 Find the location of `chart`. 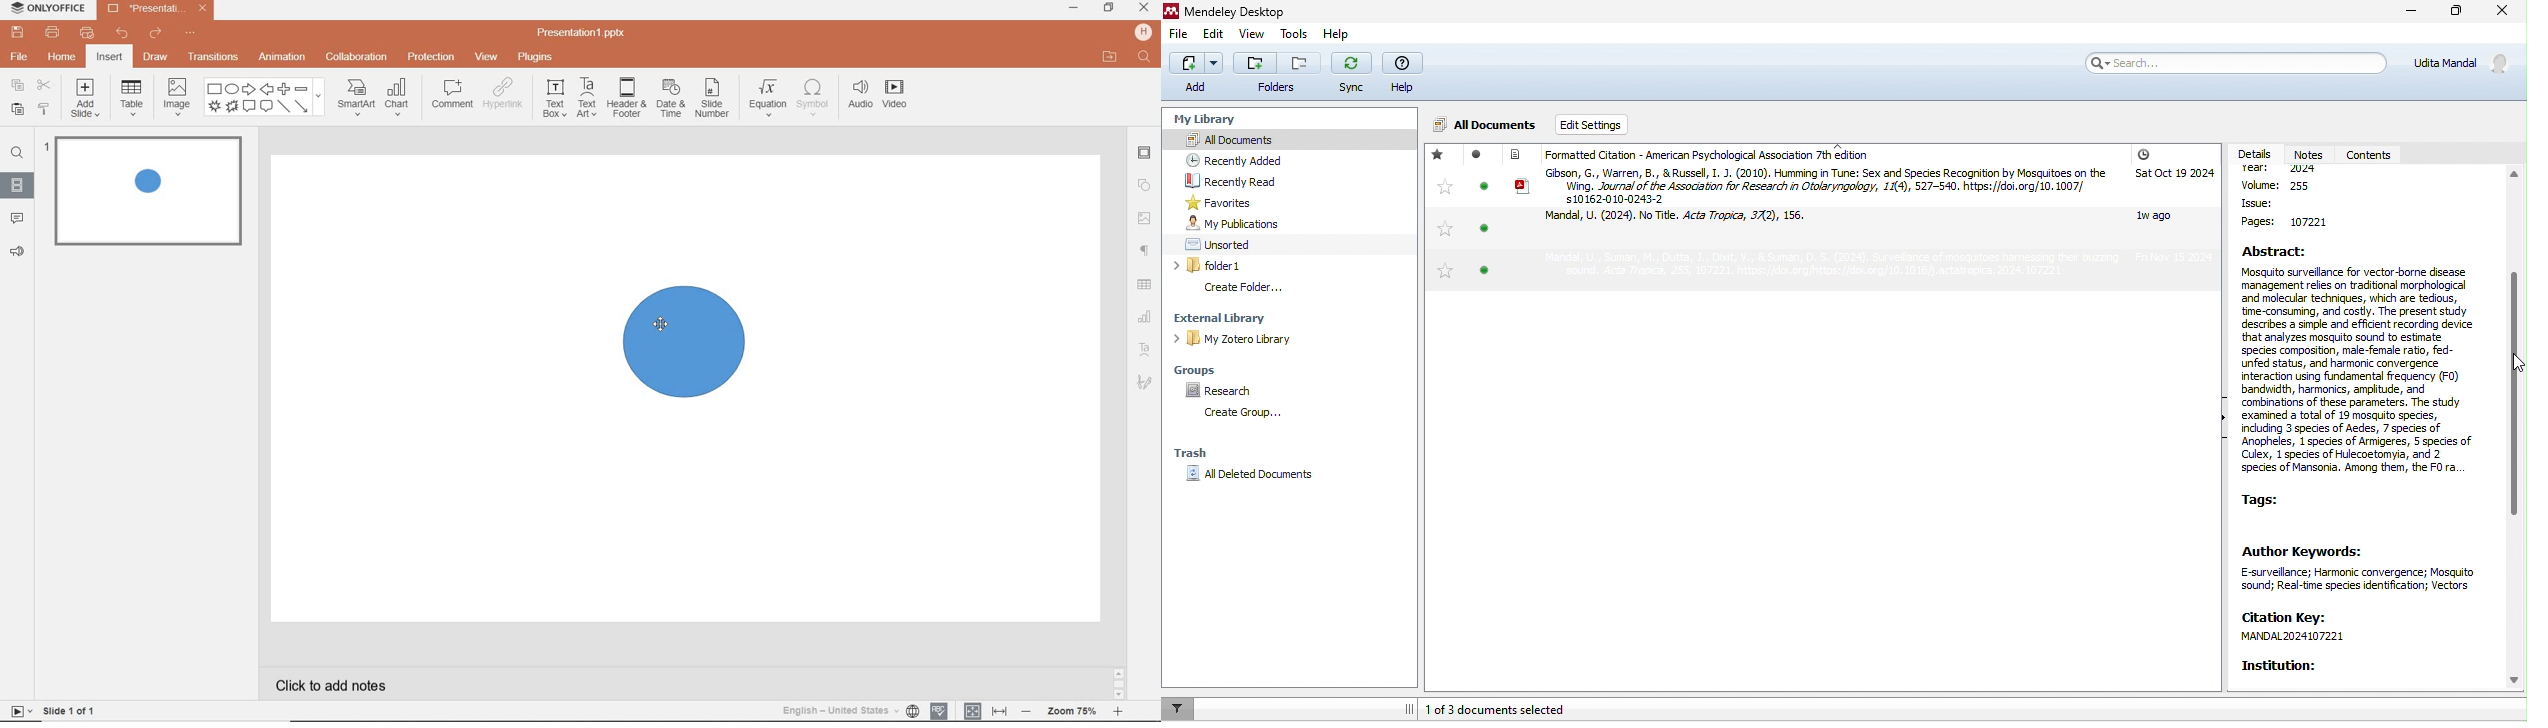

chart is located at coordinates (398, 98).